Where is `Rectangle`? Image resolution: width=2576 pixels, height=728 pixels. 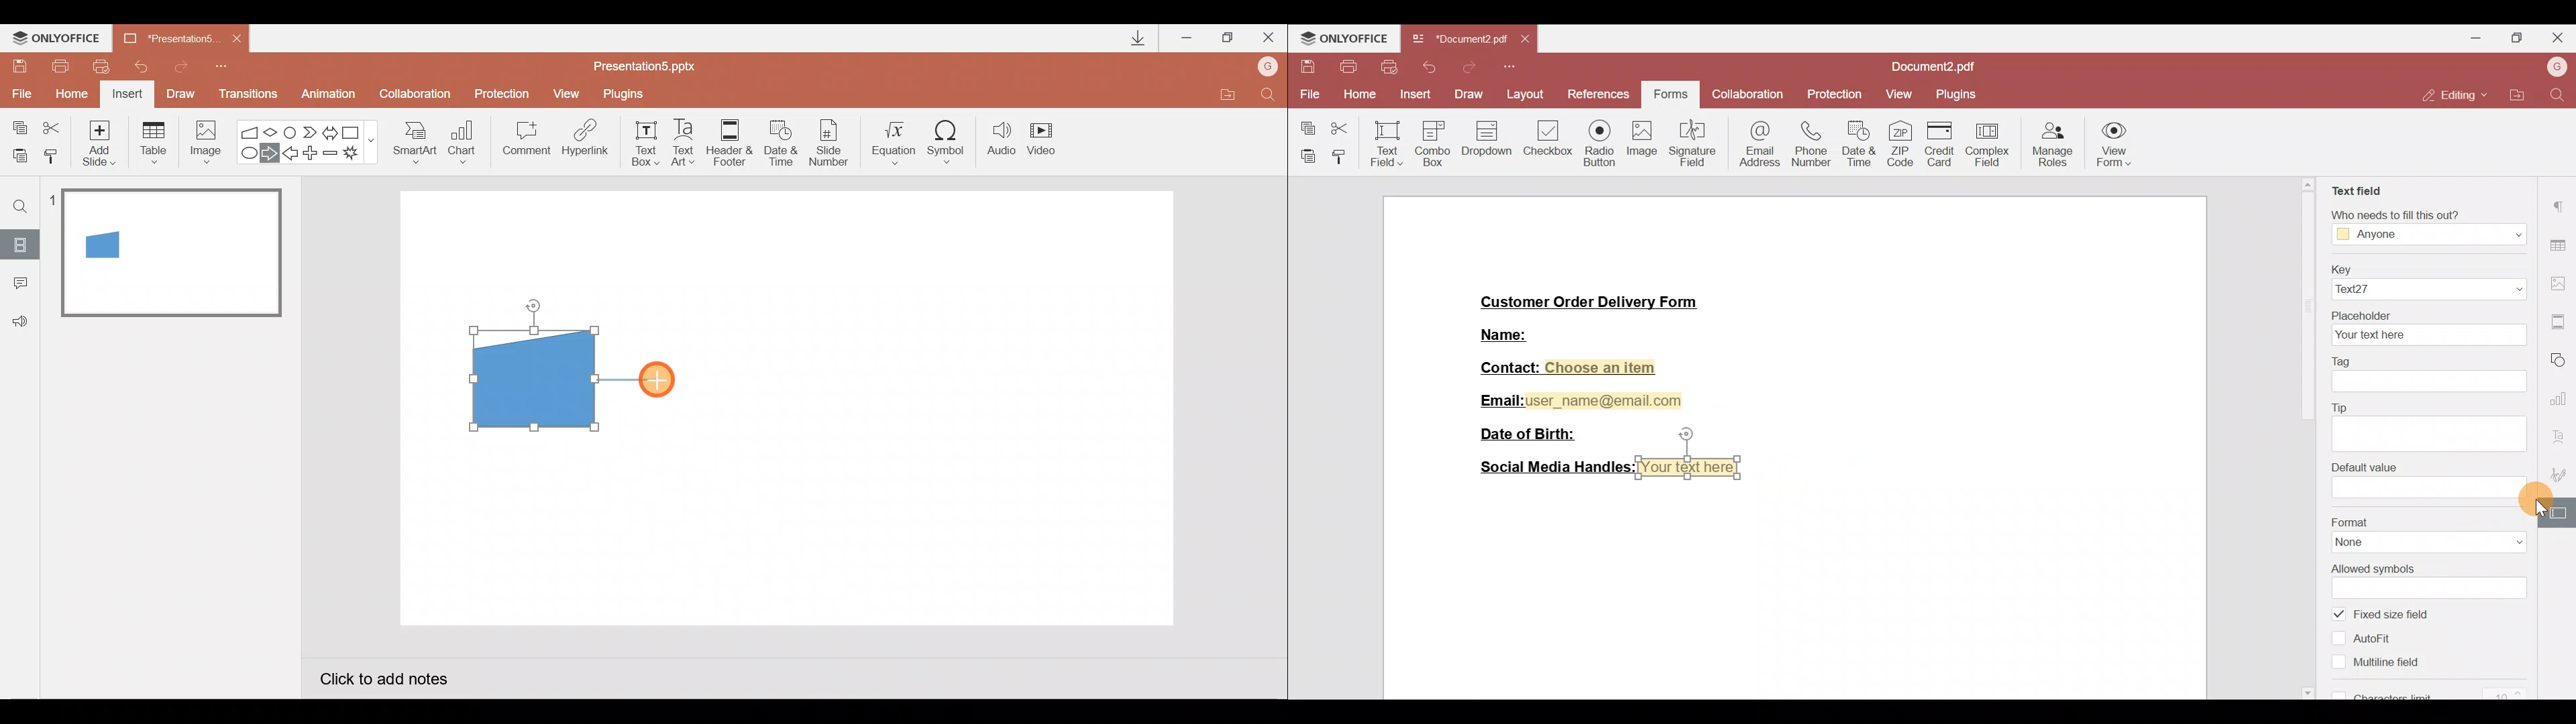 Rectangle is located at coordinates (354, 131).